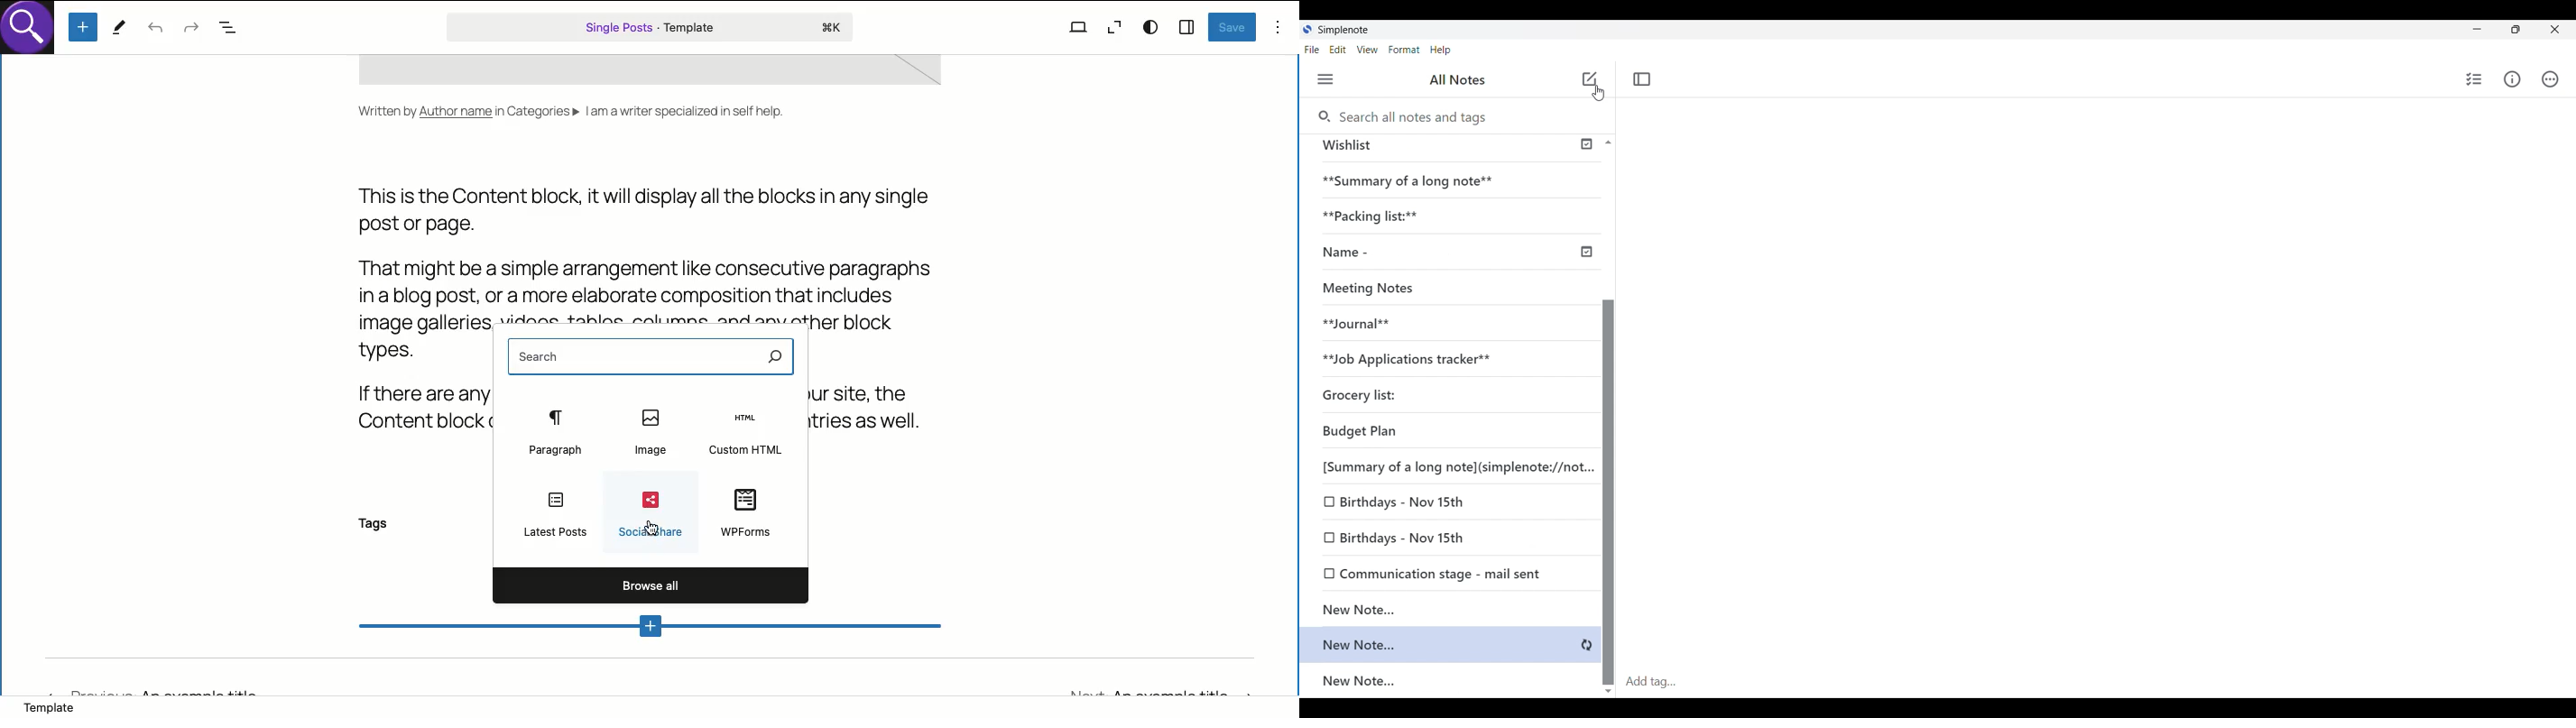 The height and width of the screenshot is (728, 2576). What do you see at coordinates (748, 513) in the screenshot?
I see `WPForms` at bounding box center [748, 513].